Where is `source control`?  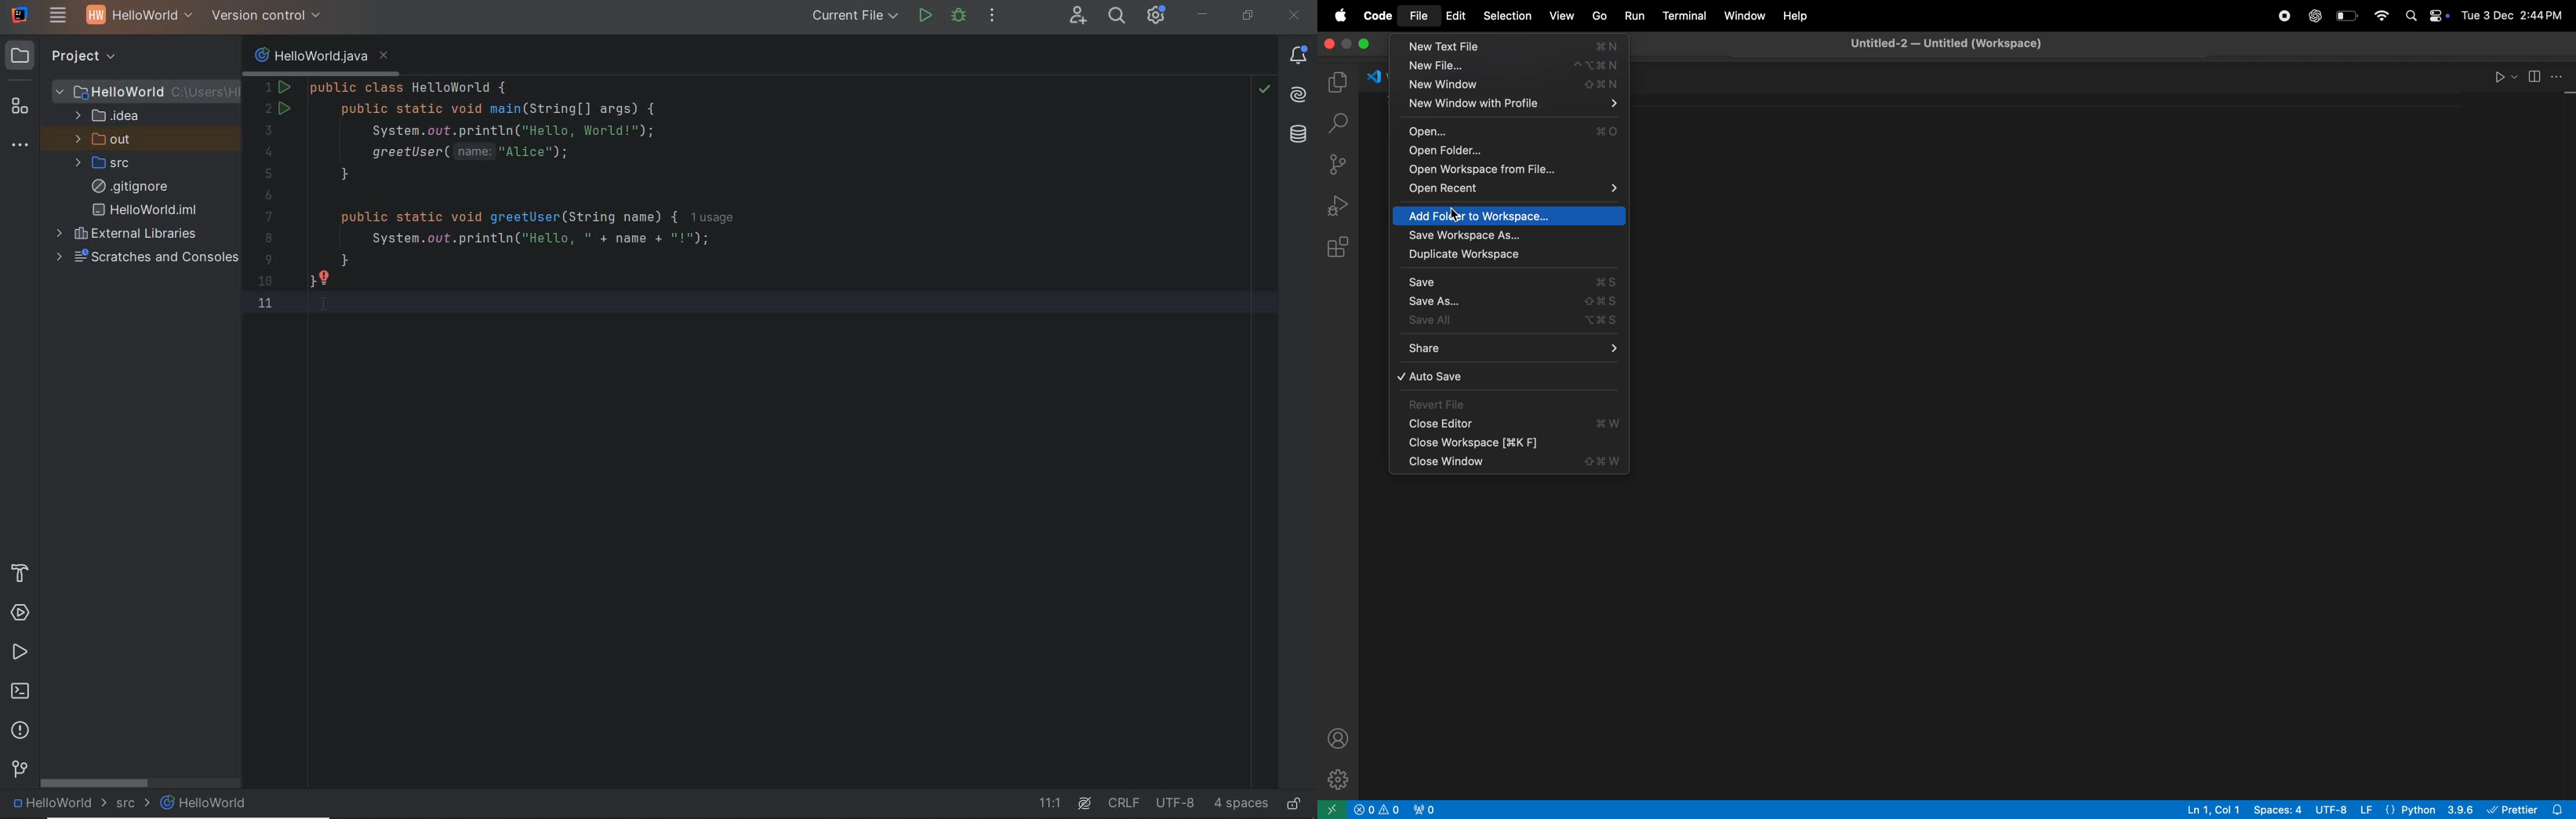
source control is located at coordinates (1340, 163).